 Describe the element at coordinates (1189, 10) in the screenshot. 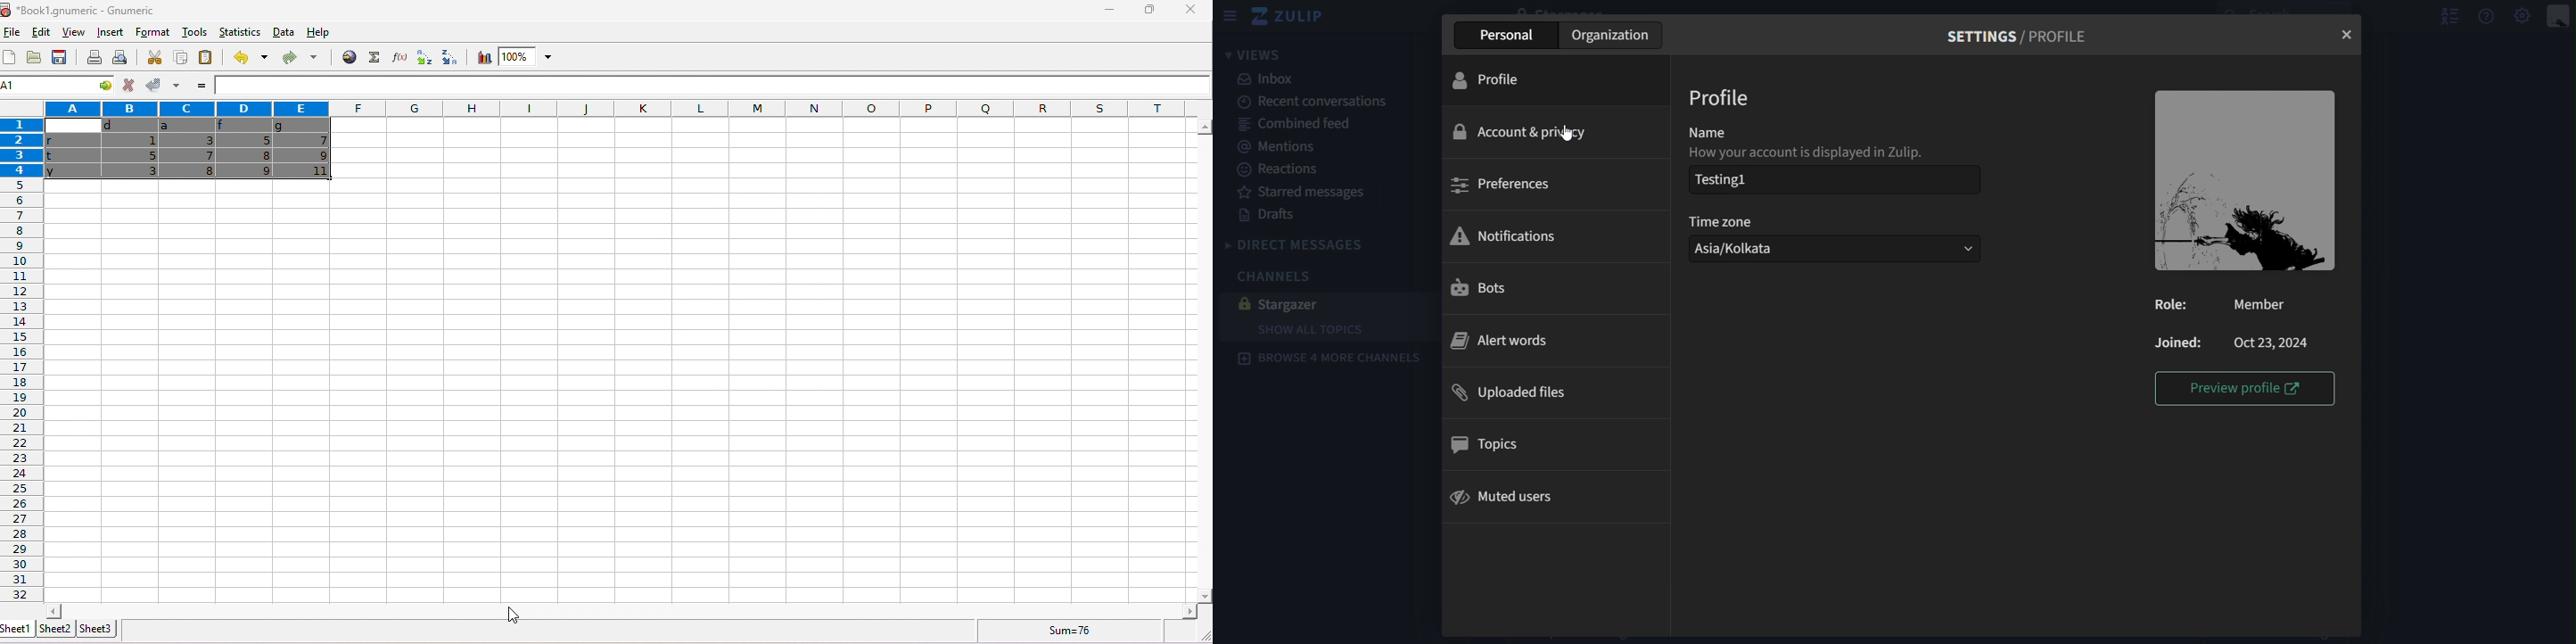

I see `close` at that location.